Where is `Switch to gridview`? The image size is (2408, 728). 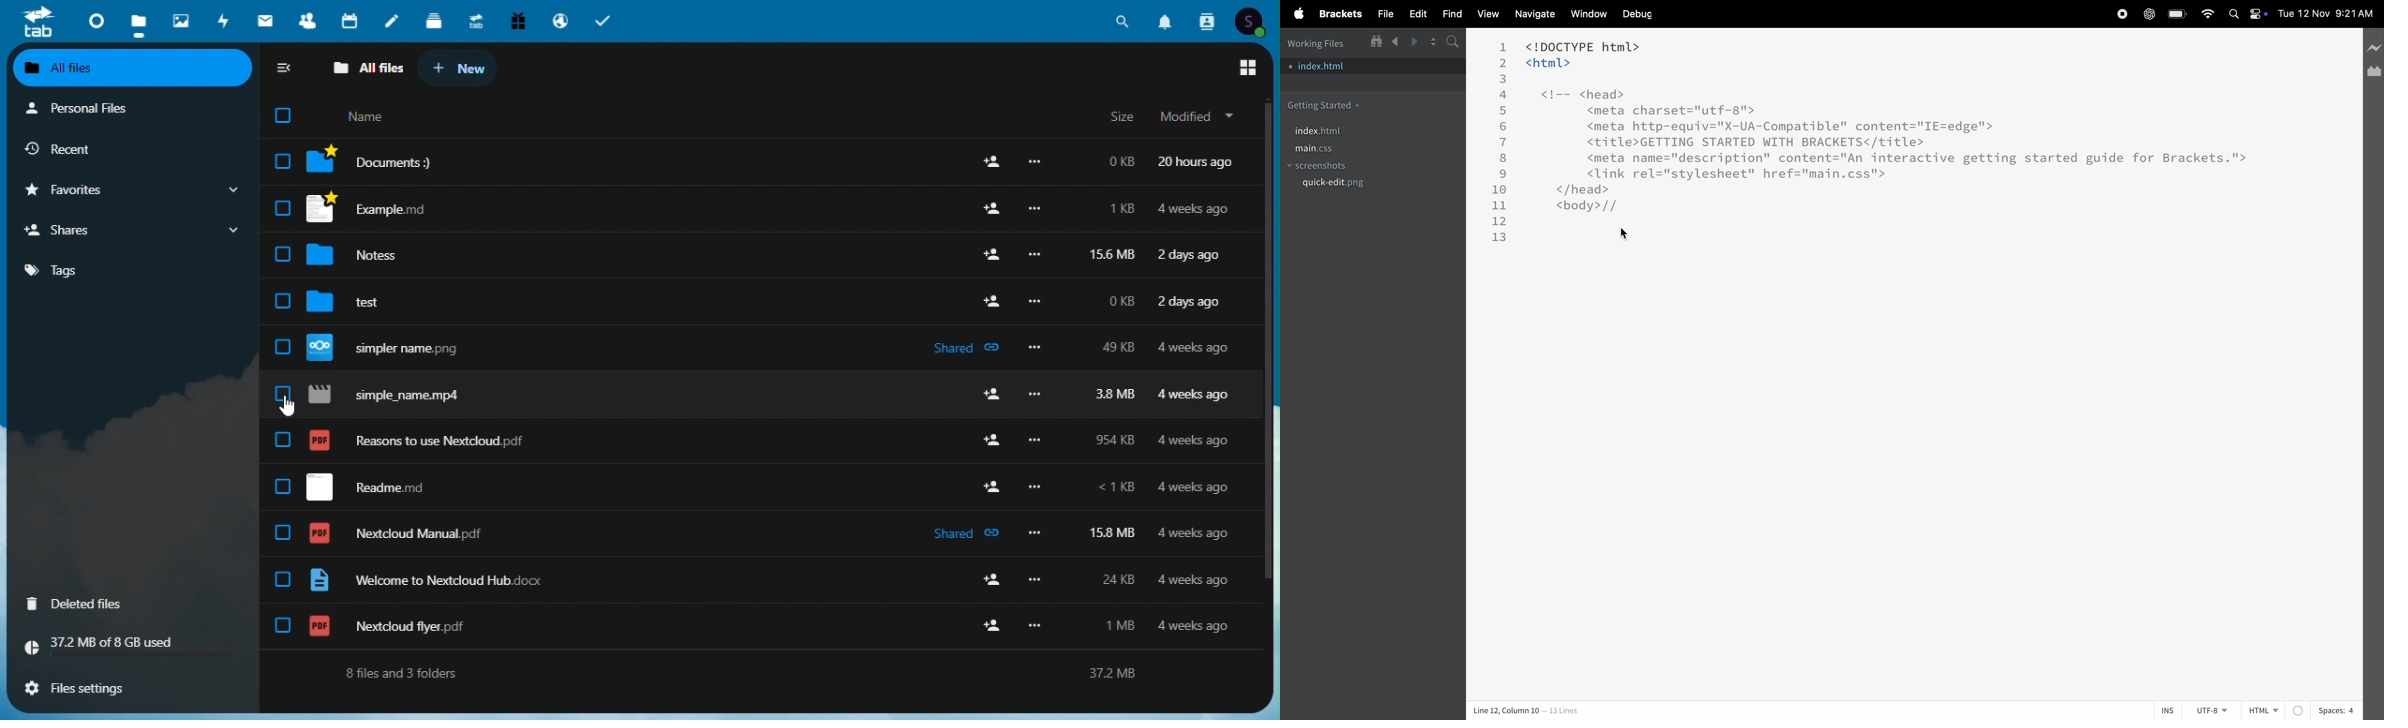
Switch to gridview is located at coordinates (1246, 68).